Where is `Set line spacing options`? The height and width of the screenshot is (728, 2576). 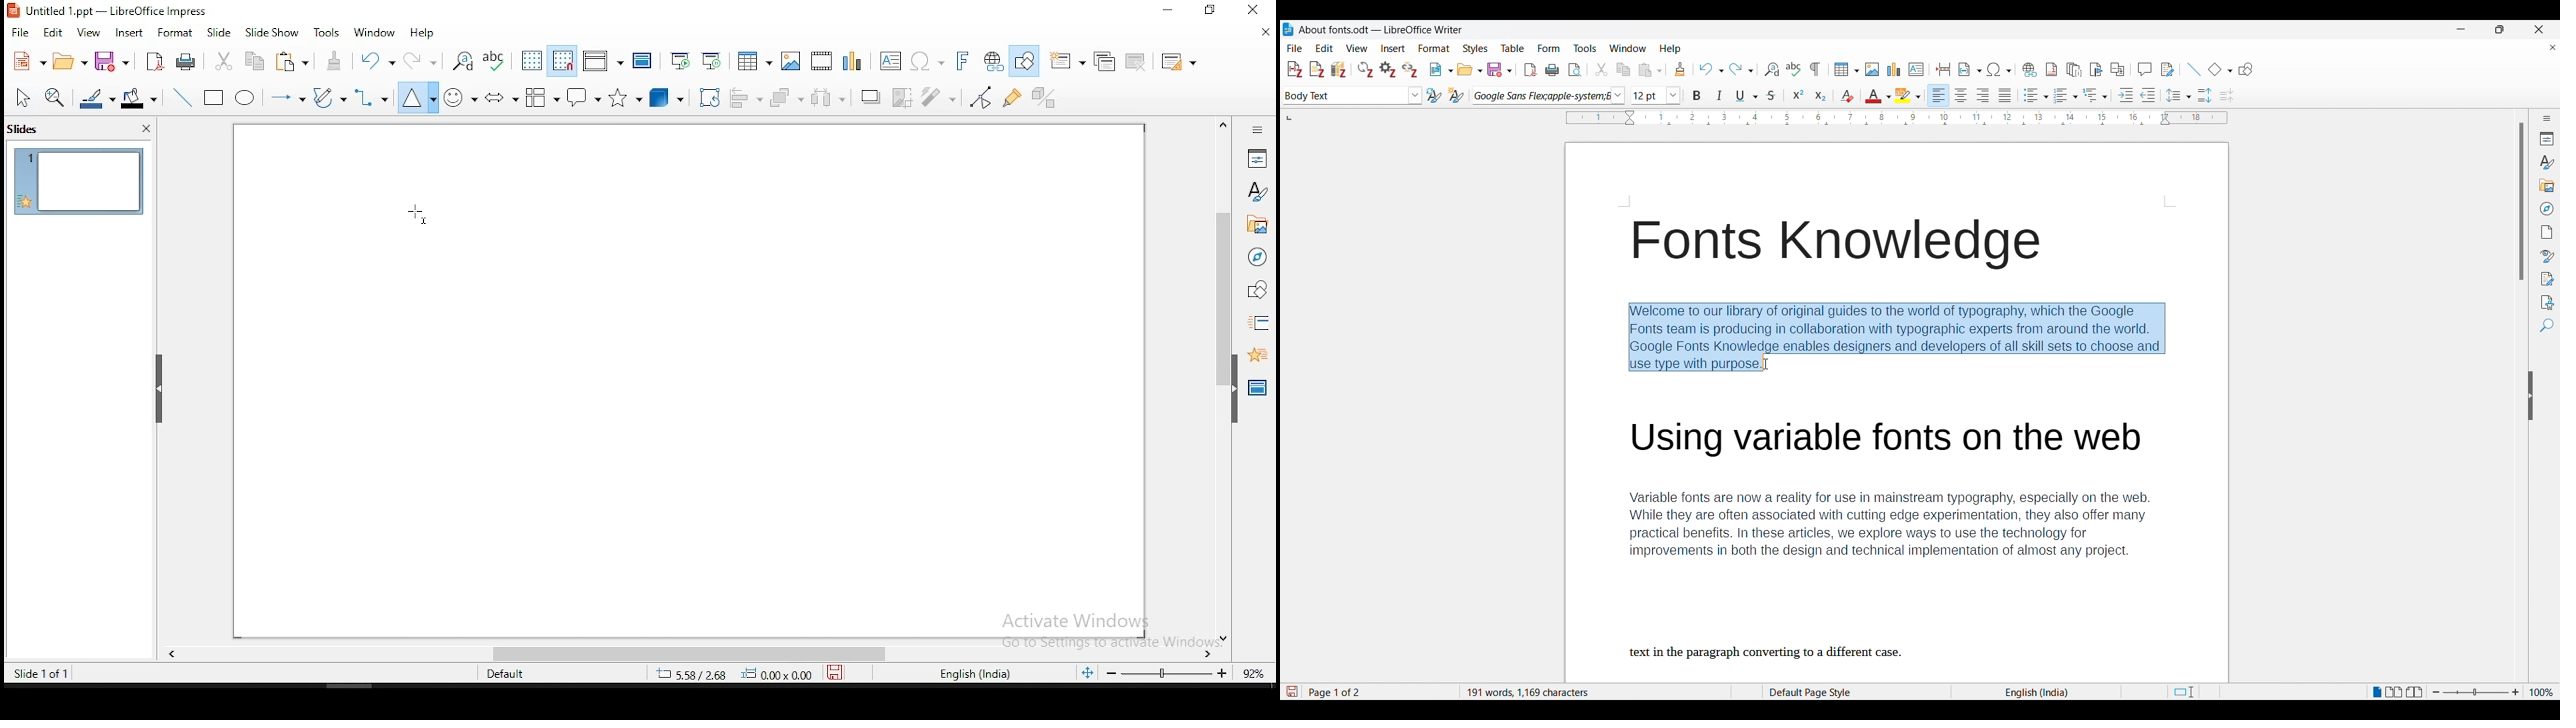
Set line spacing options is located at coordinates (2179, 95).